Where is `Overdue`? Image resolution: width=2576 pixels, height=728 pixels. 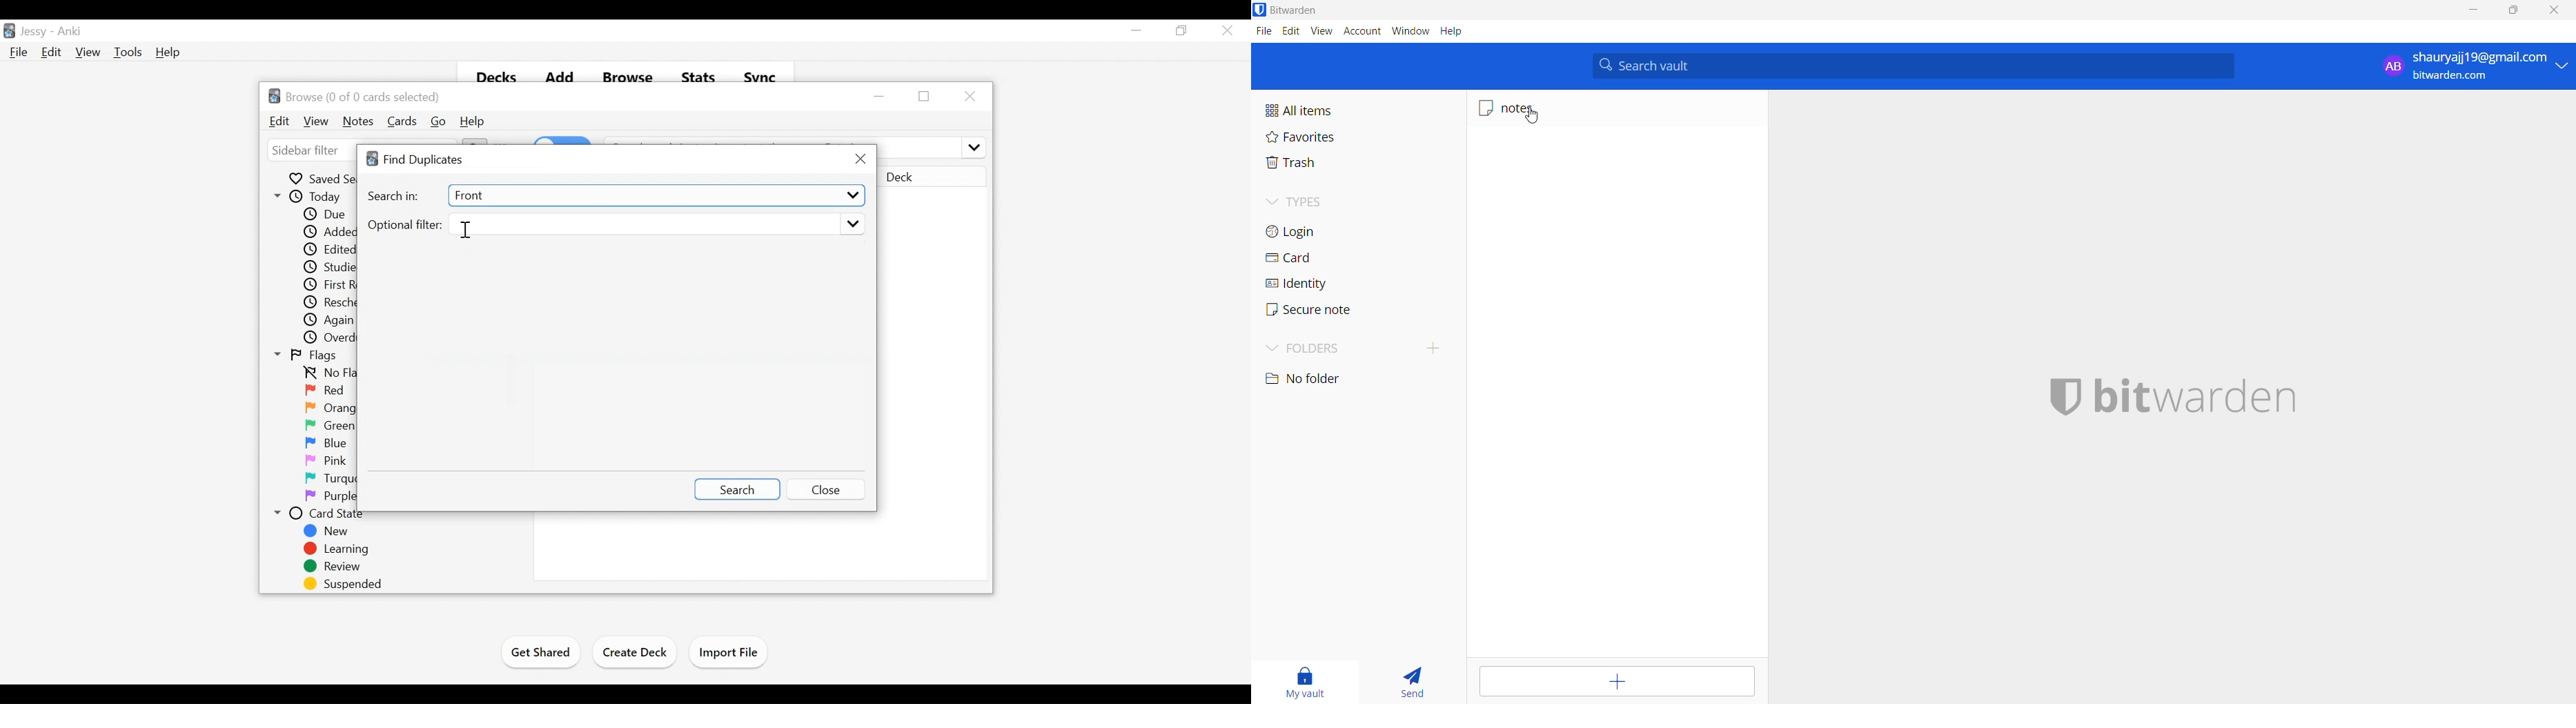 Overdue is located at coordinates (331, 338).